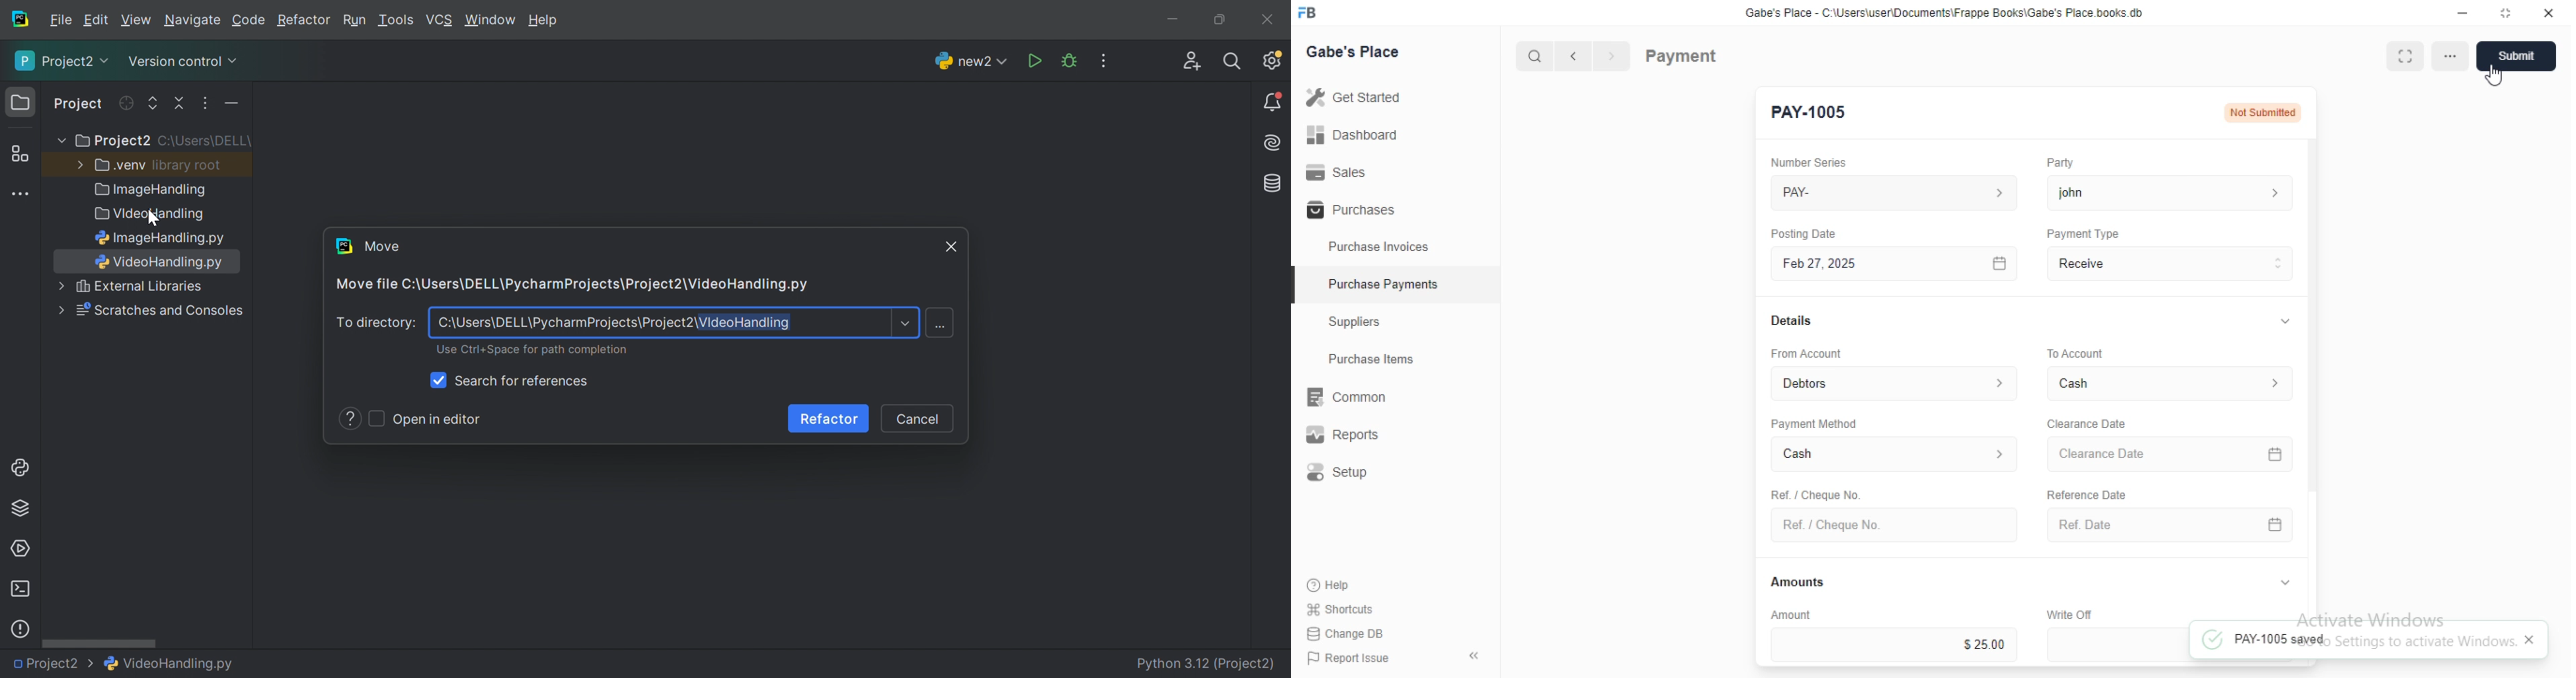 The height and width of the screenshot is (700, 2576). I want to click on Amount, so click(1788, 614).